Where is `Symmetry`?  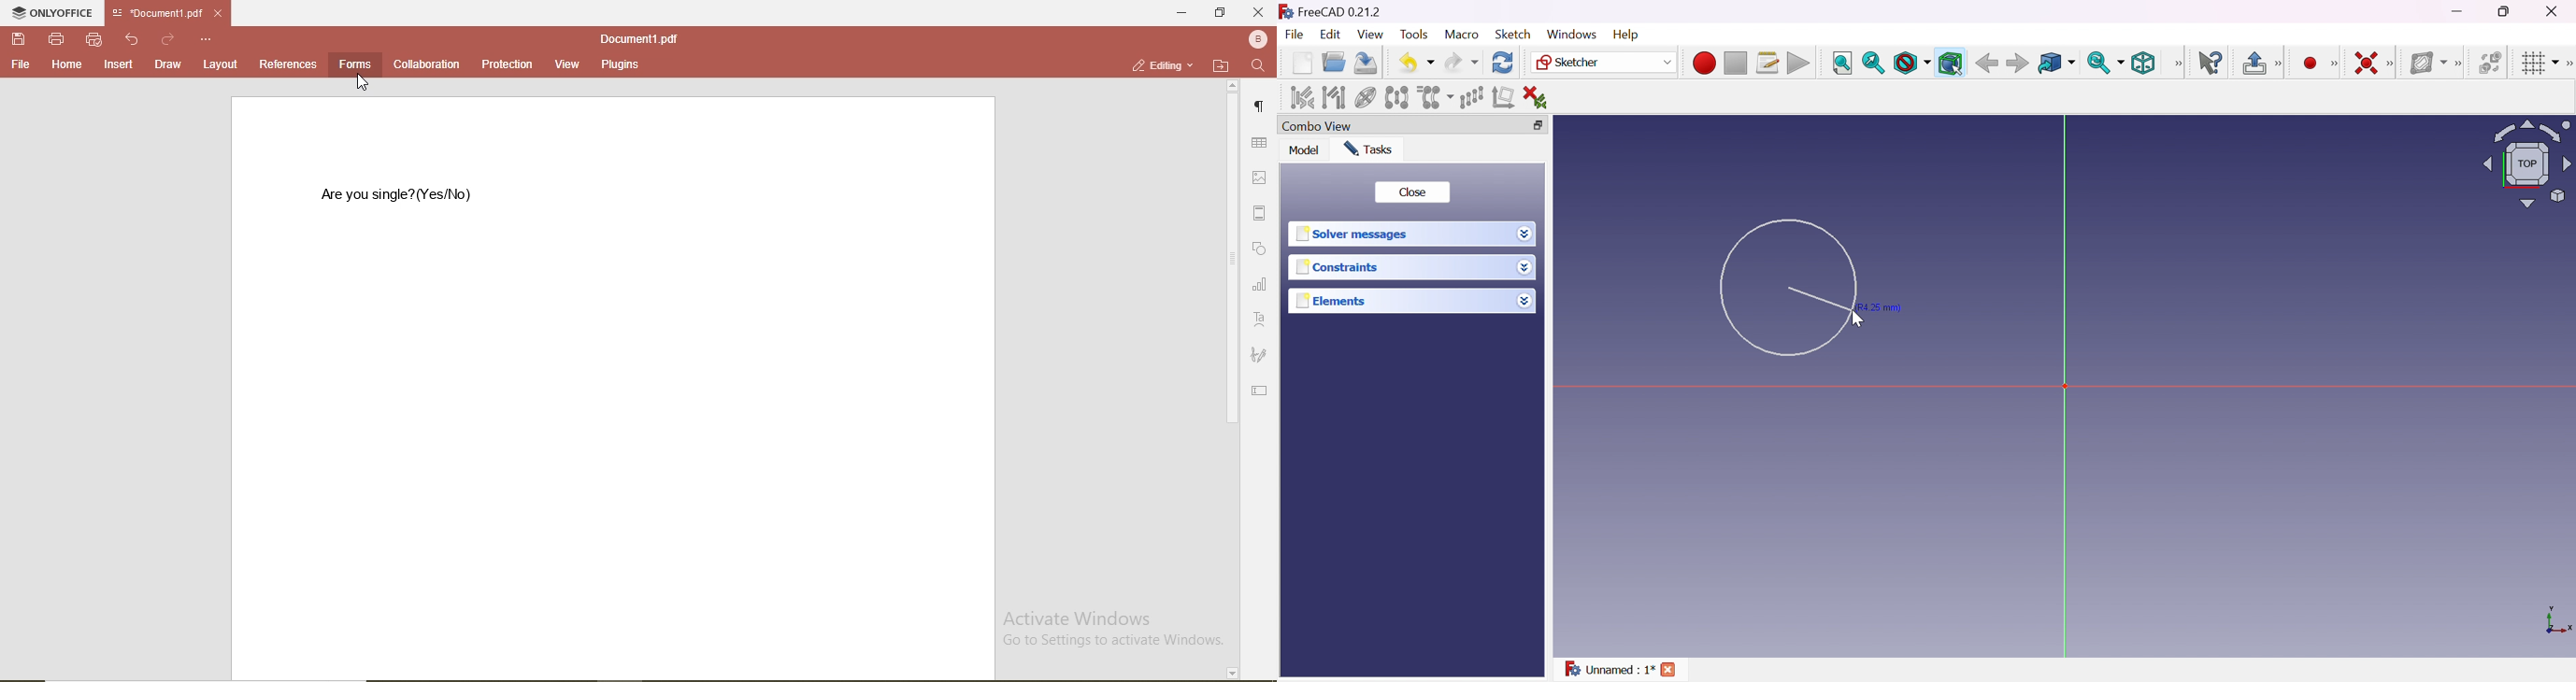 Symmetry is located at coordinates (1397, 98).